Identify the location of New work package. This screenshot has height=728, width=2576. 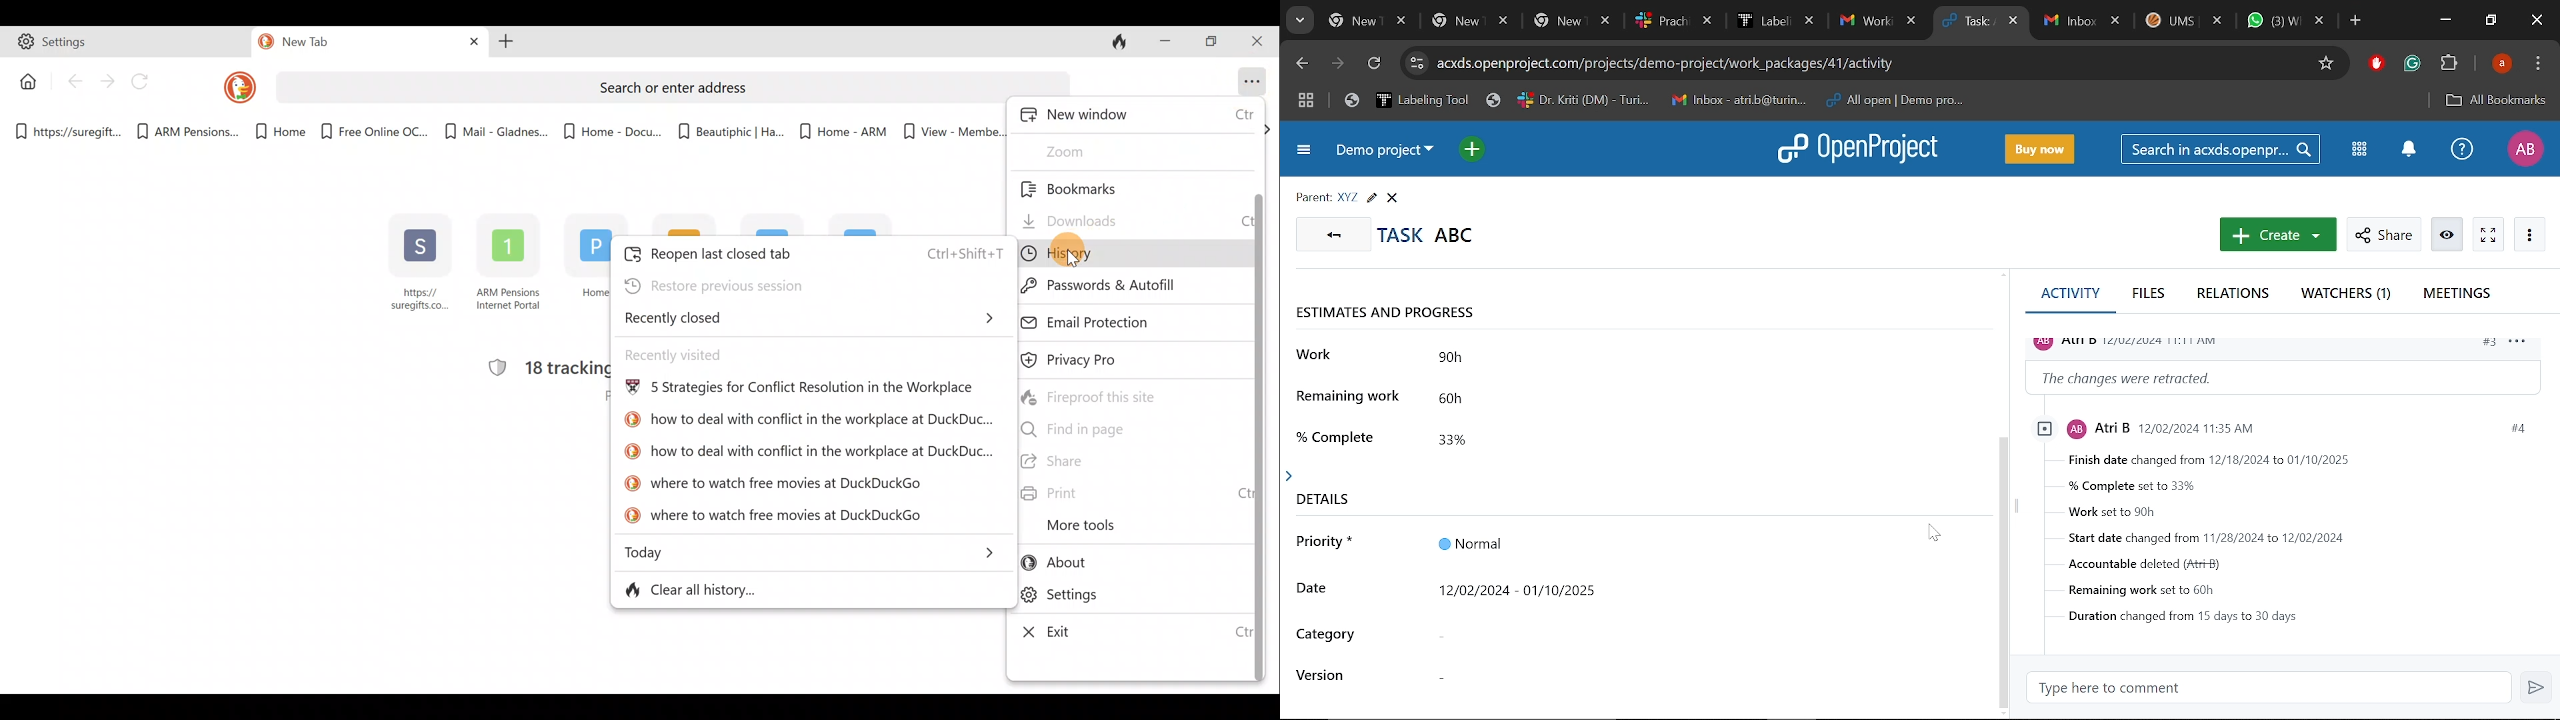
(2276, 235).